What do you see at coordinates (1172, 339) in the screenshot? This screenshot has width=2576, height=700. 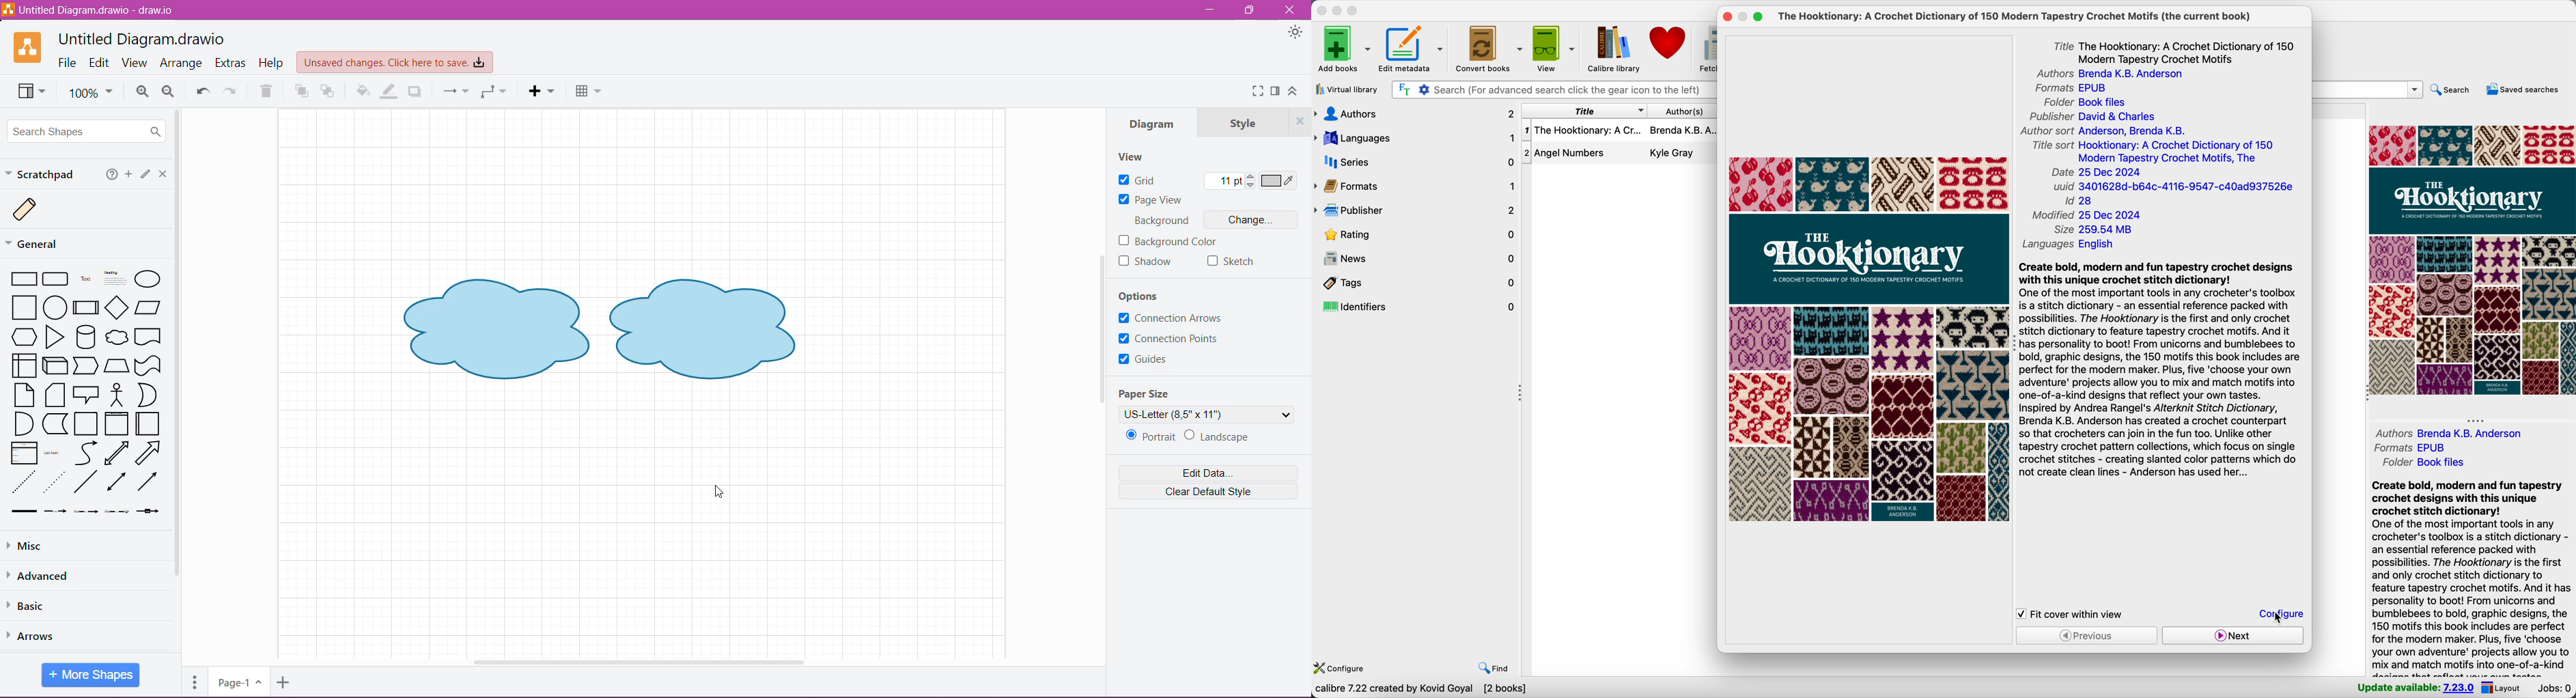 I see `Connection Points` at bounding box center [1172, 339].